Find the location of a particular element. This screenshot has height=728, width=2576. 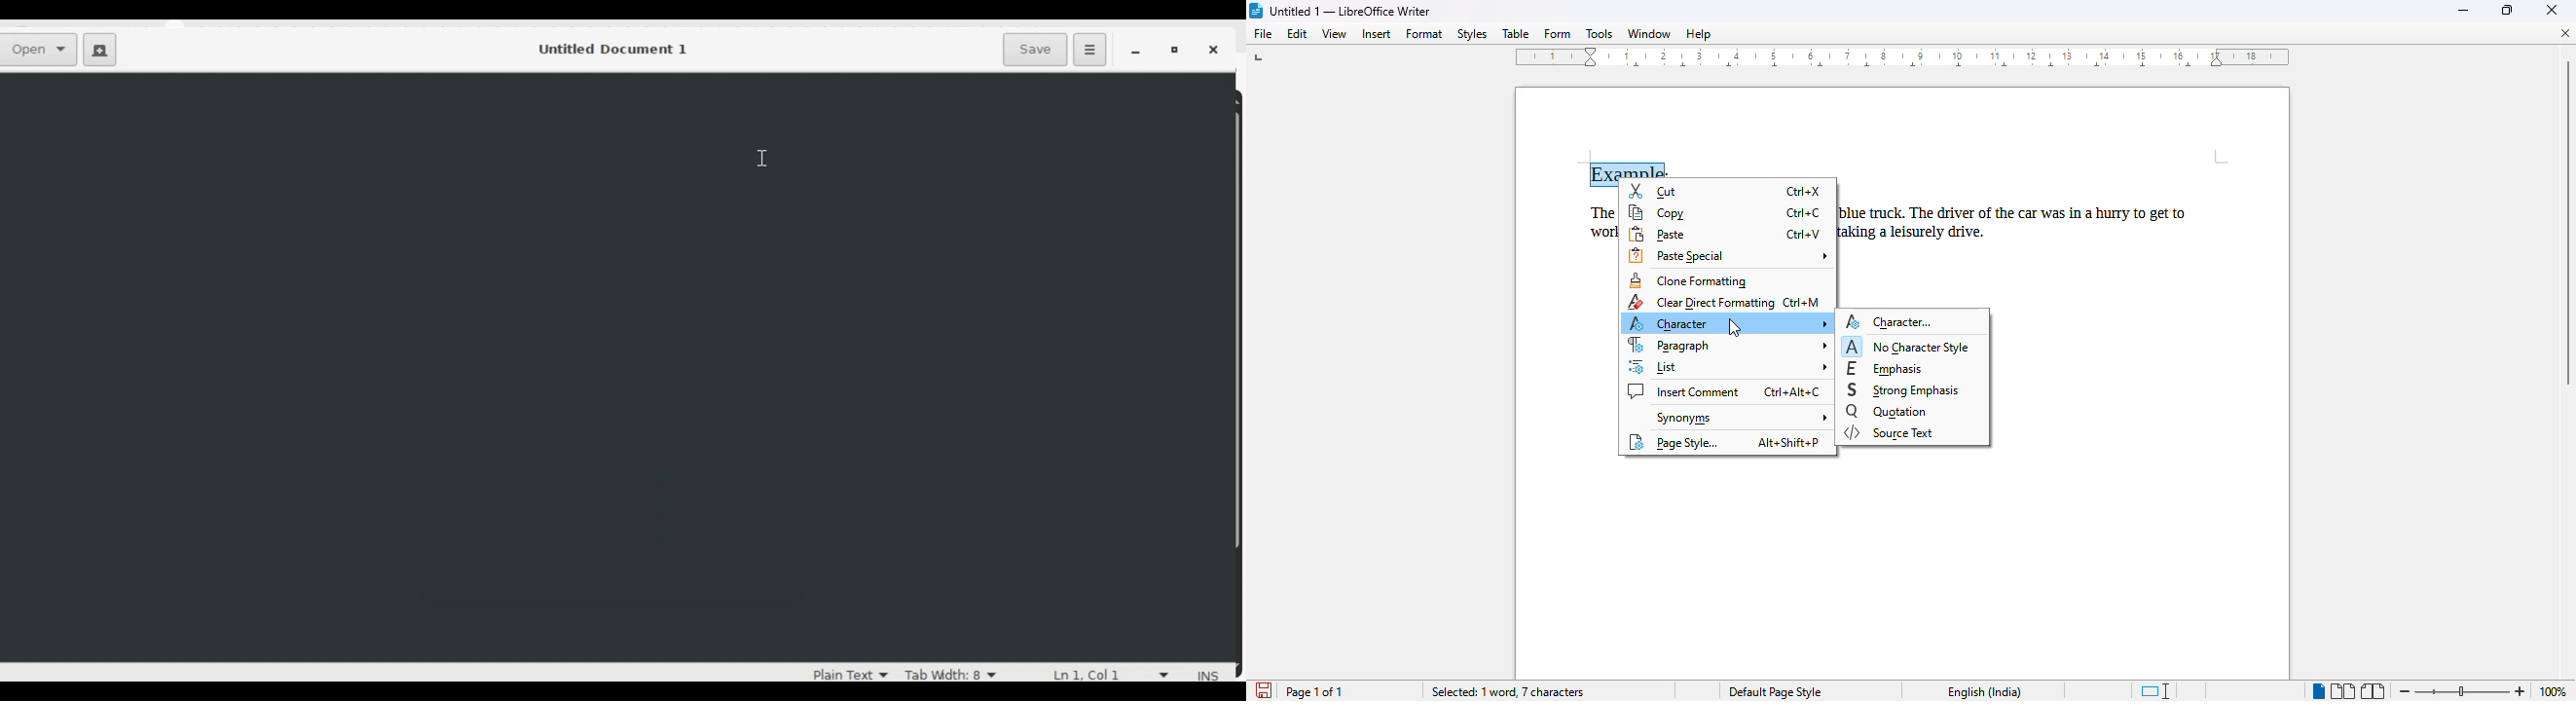

Example: (right click on selected text) is located at coordinates (1632, 171).